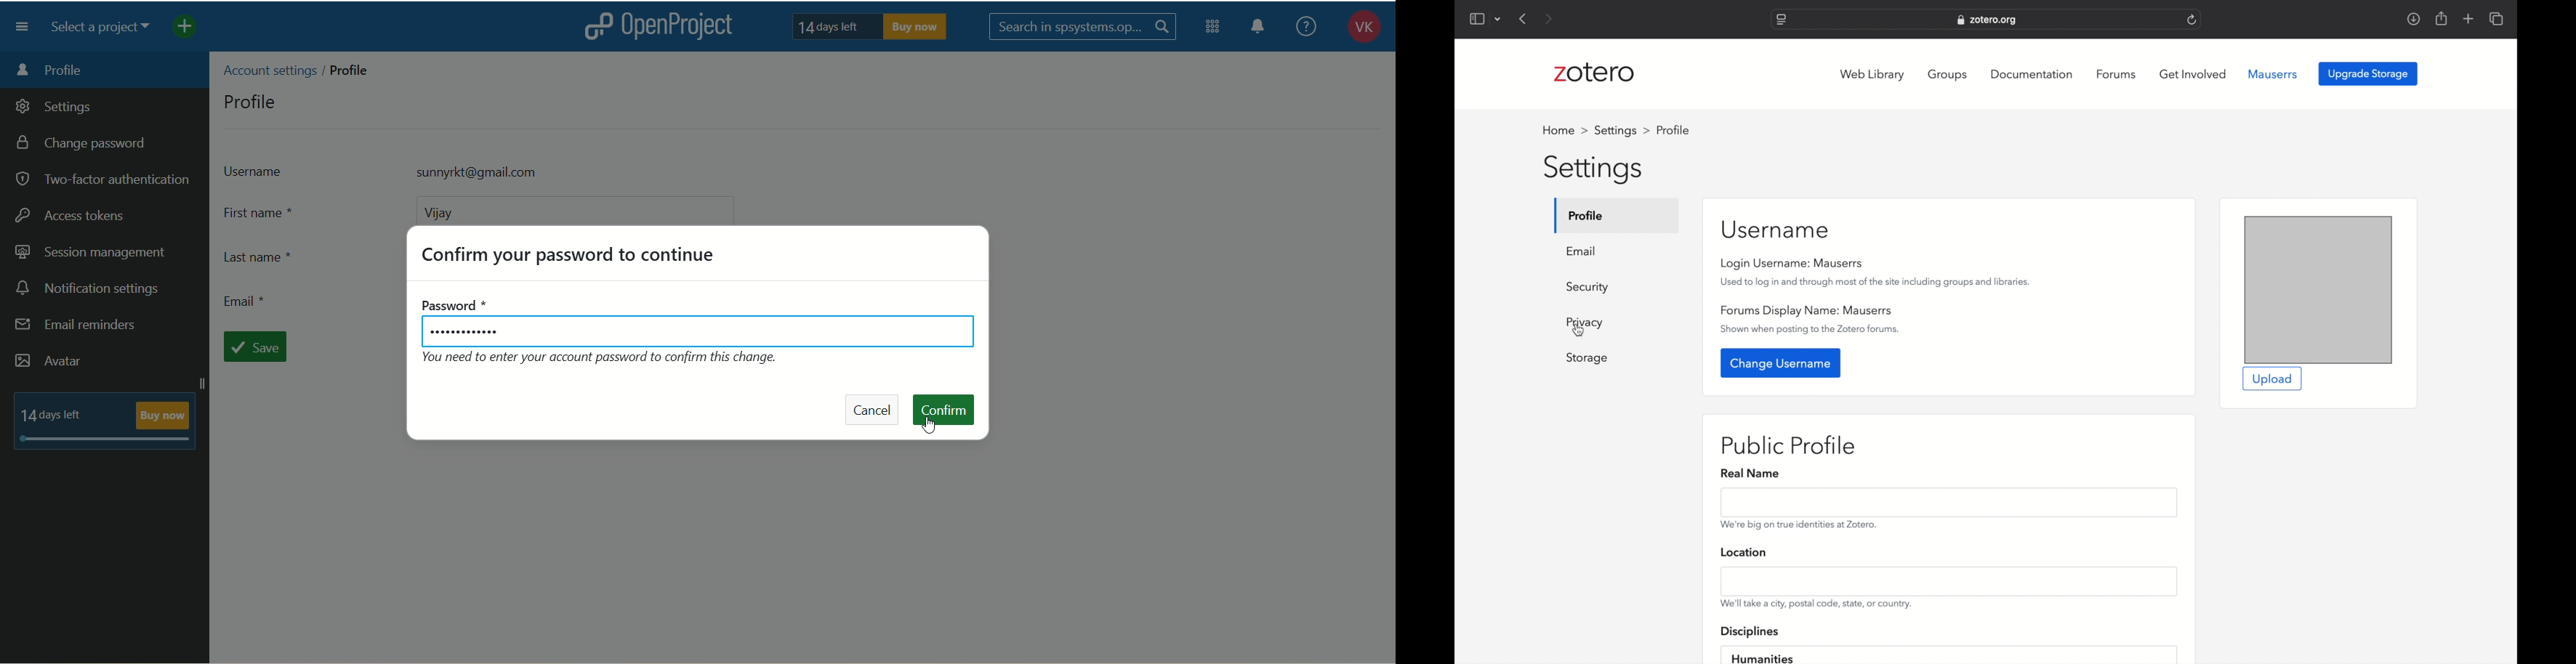 The height and width of the screenshot is (672, 2576). What do you see at coordinates (2498, 18) in the screenshot?
I see `show tab overview` at bounding box center [2498, 18].